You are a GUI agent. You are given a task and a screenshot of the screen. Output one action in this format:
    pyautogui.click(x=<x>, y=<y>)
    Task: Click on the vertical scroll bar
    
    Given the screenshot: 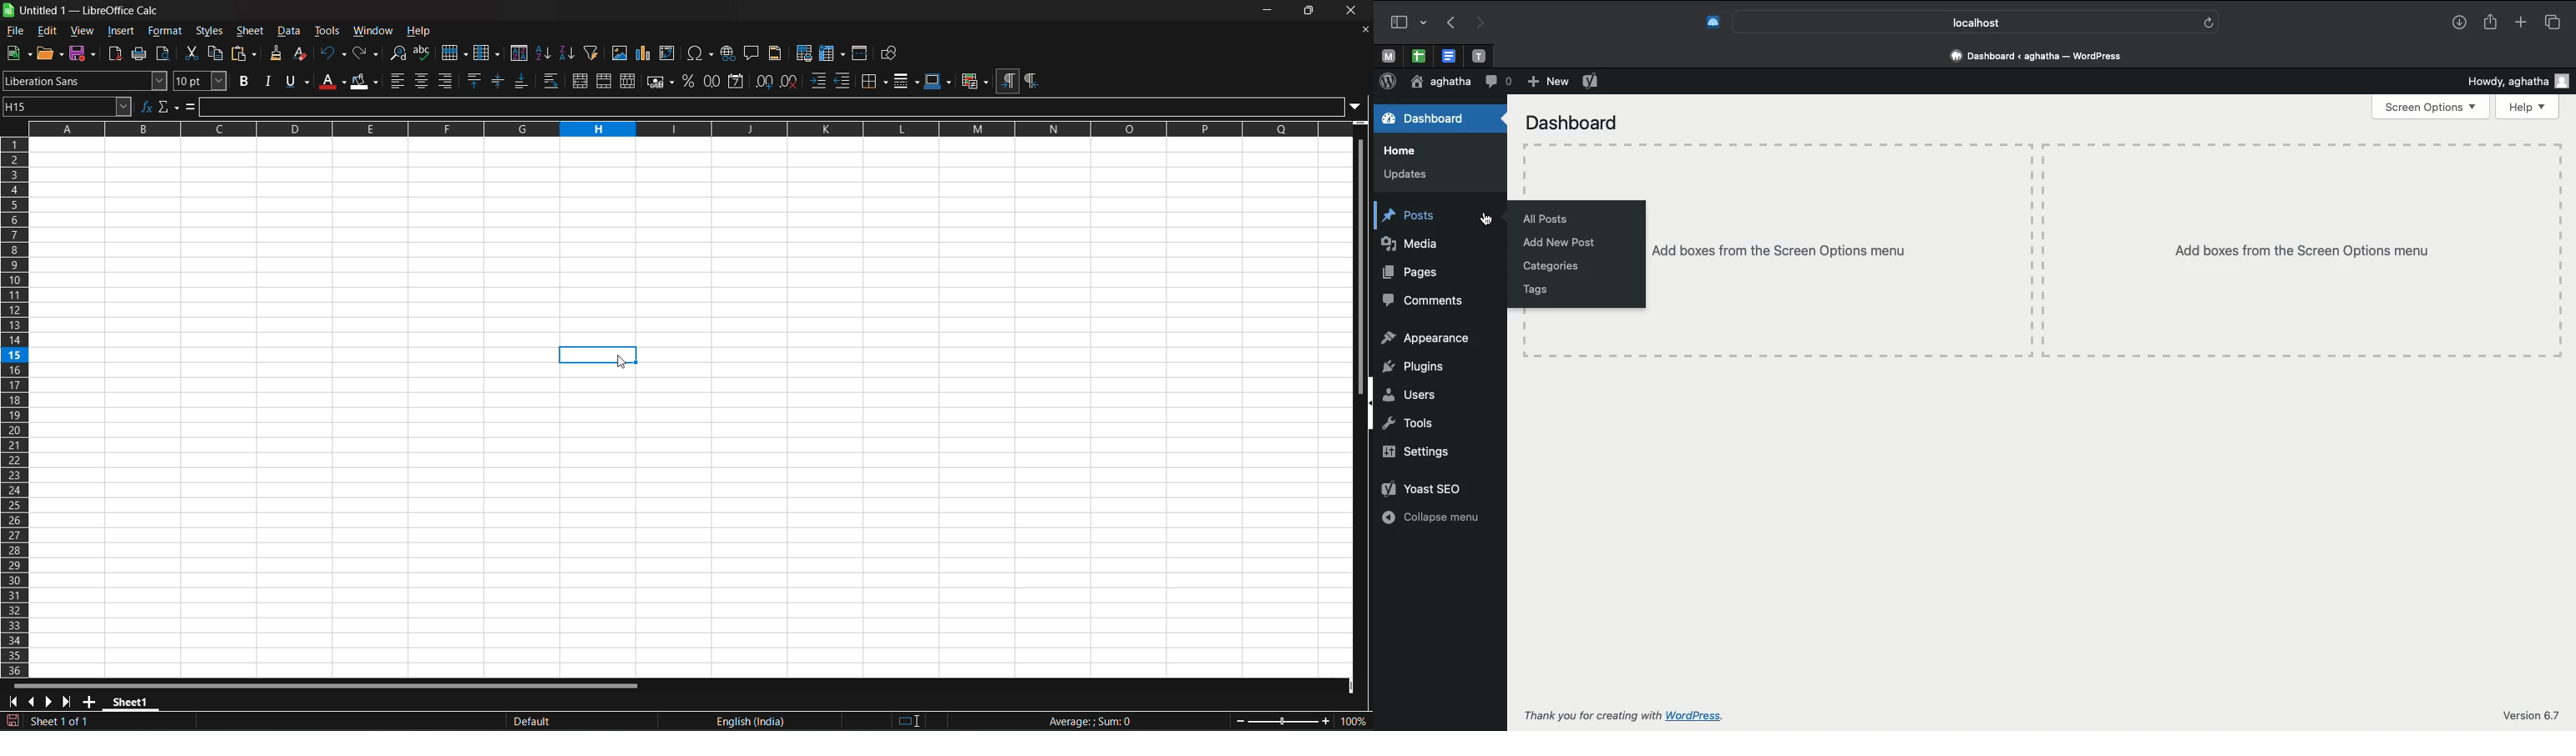 What is the action you would take?
    pyautogui.click(x=1358, y=255)
    